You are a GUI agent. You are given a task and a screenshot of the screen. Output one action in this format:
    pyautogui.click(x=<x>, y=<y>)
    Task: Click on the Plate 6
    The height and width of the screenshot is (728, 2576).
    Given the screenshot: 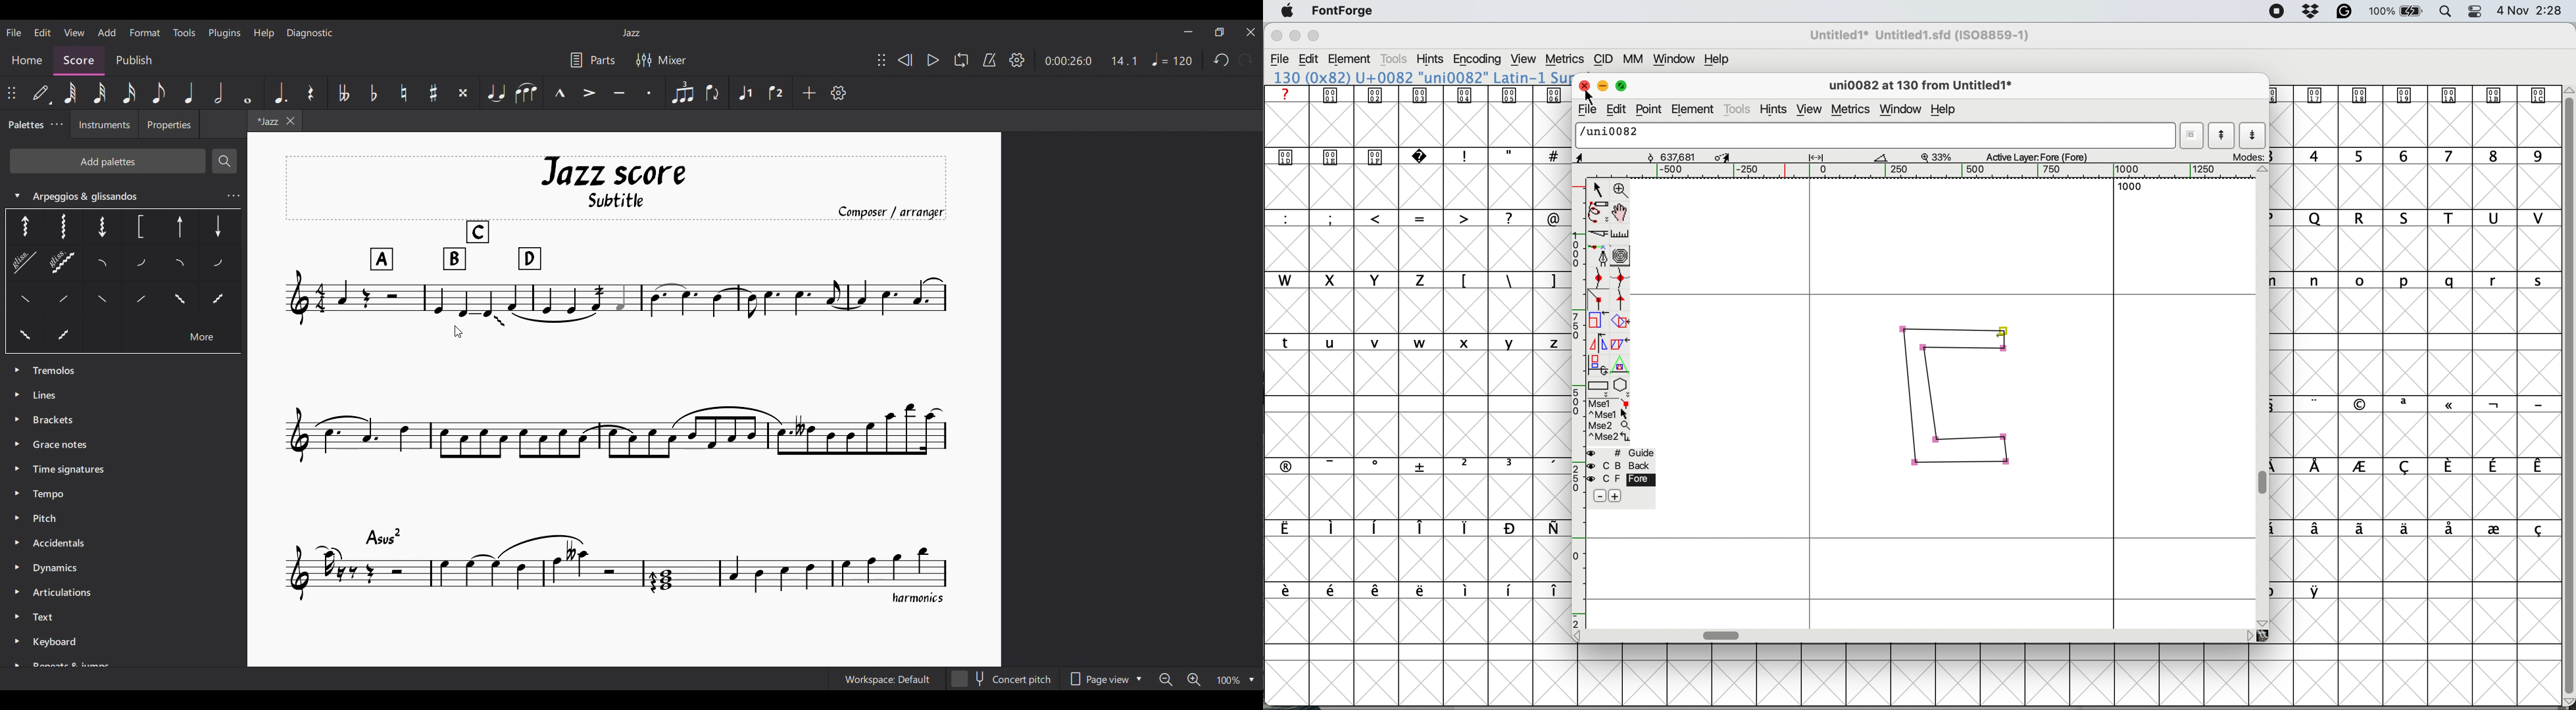 What is the action you would take?
    pyautogui.click(x=217, y=225)
    